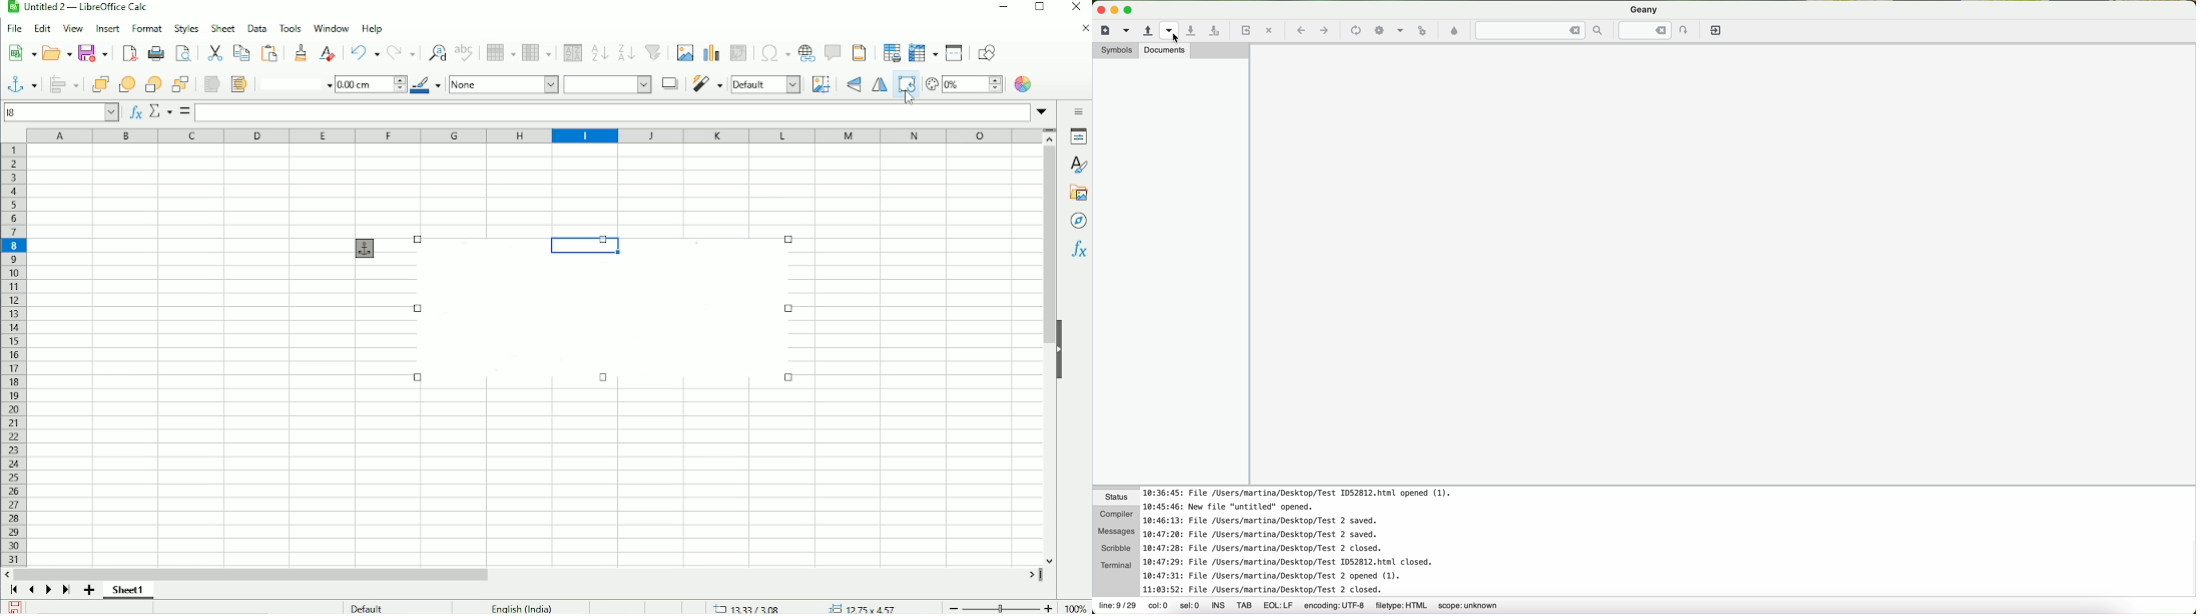 This screenshot has width=2212, height=616. I want to click on Sort ascending, so click(599, 53).